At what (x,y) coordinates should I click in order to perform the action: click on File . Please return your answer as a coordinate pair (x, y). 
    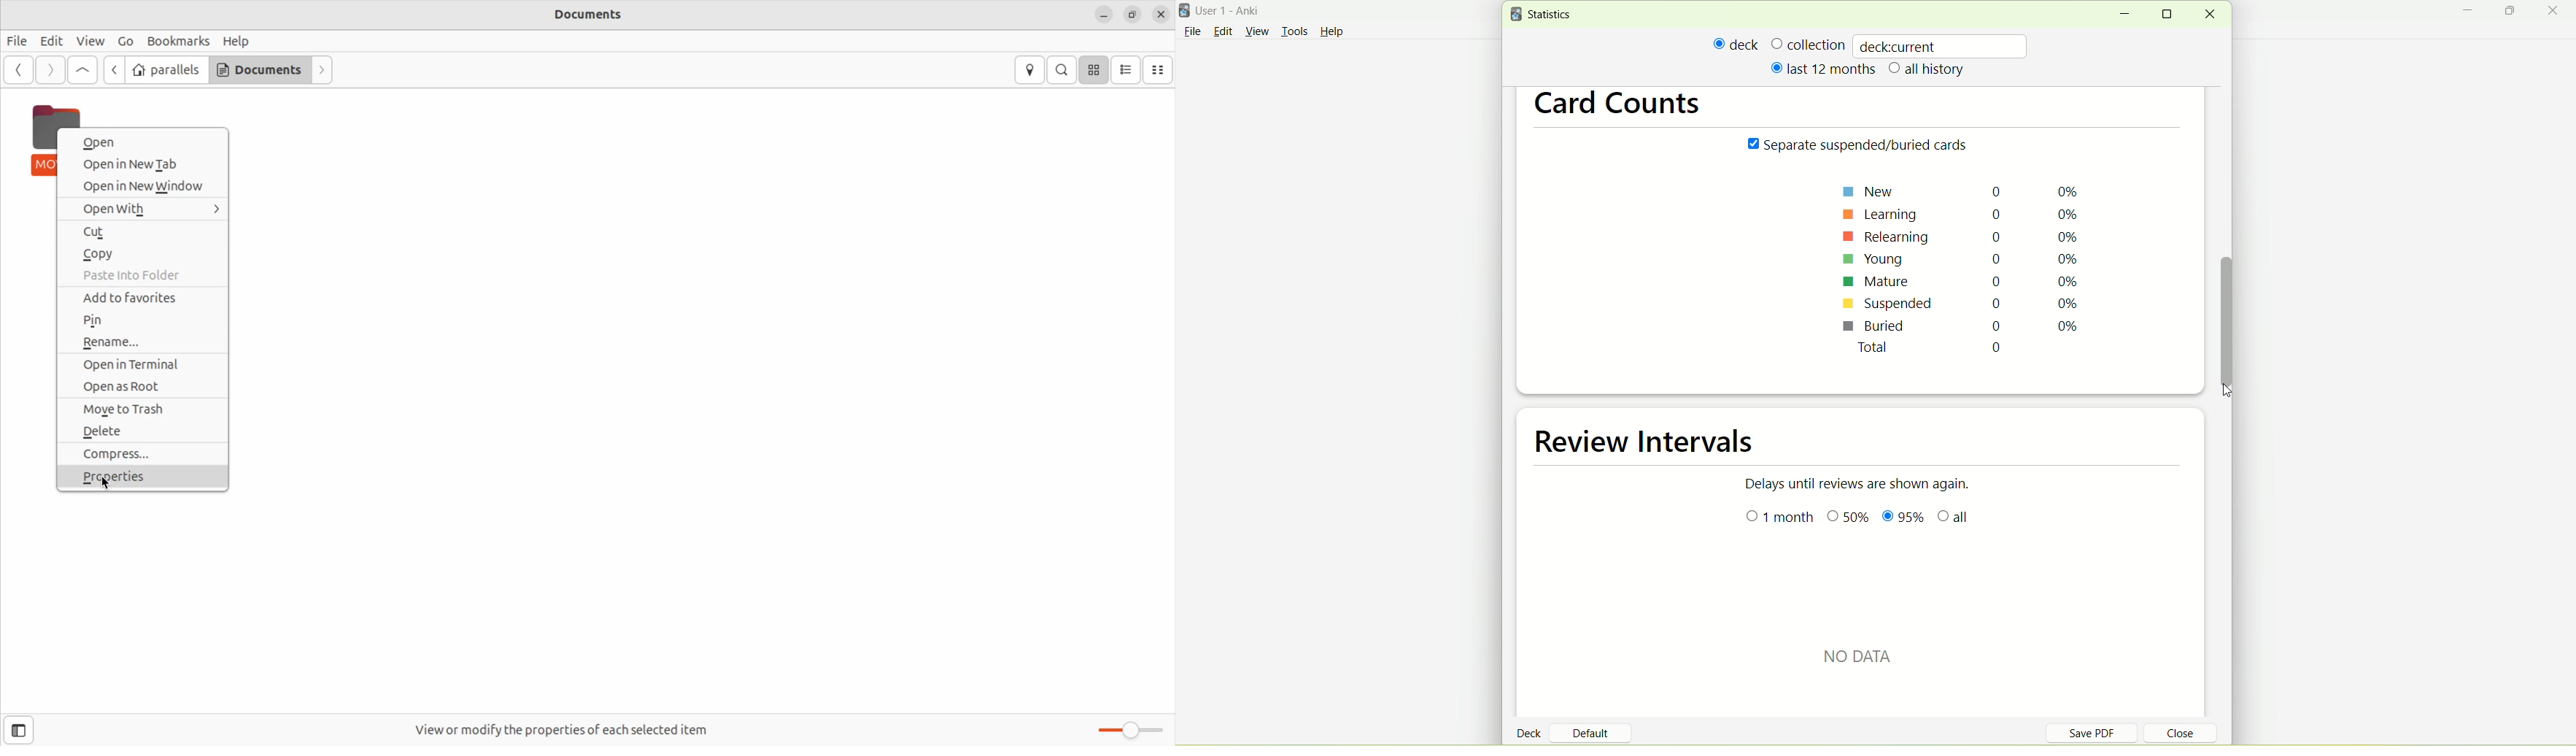
    Looking at the image, I should click on (1192, 31).